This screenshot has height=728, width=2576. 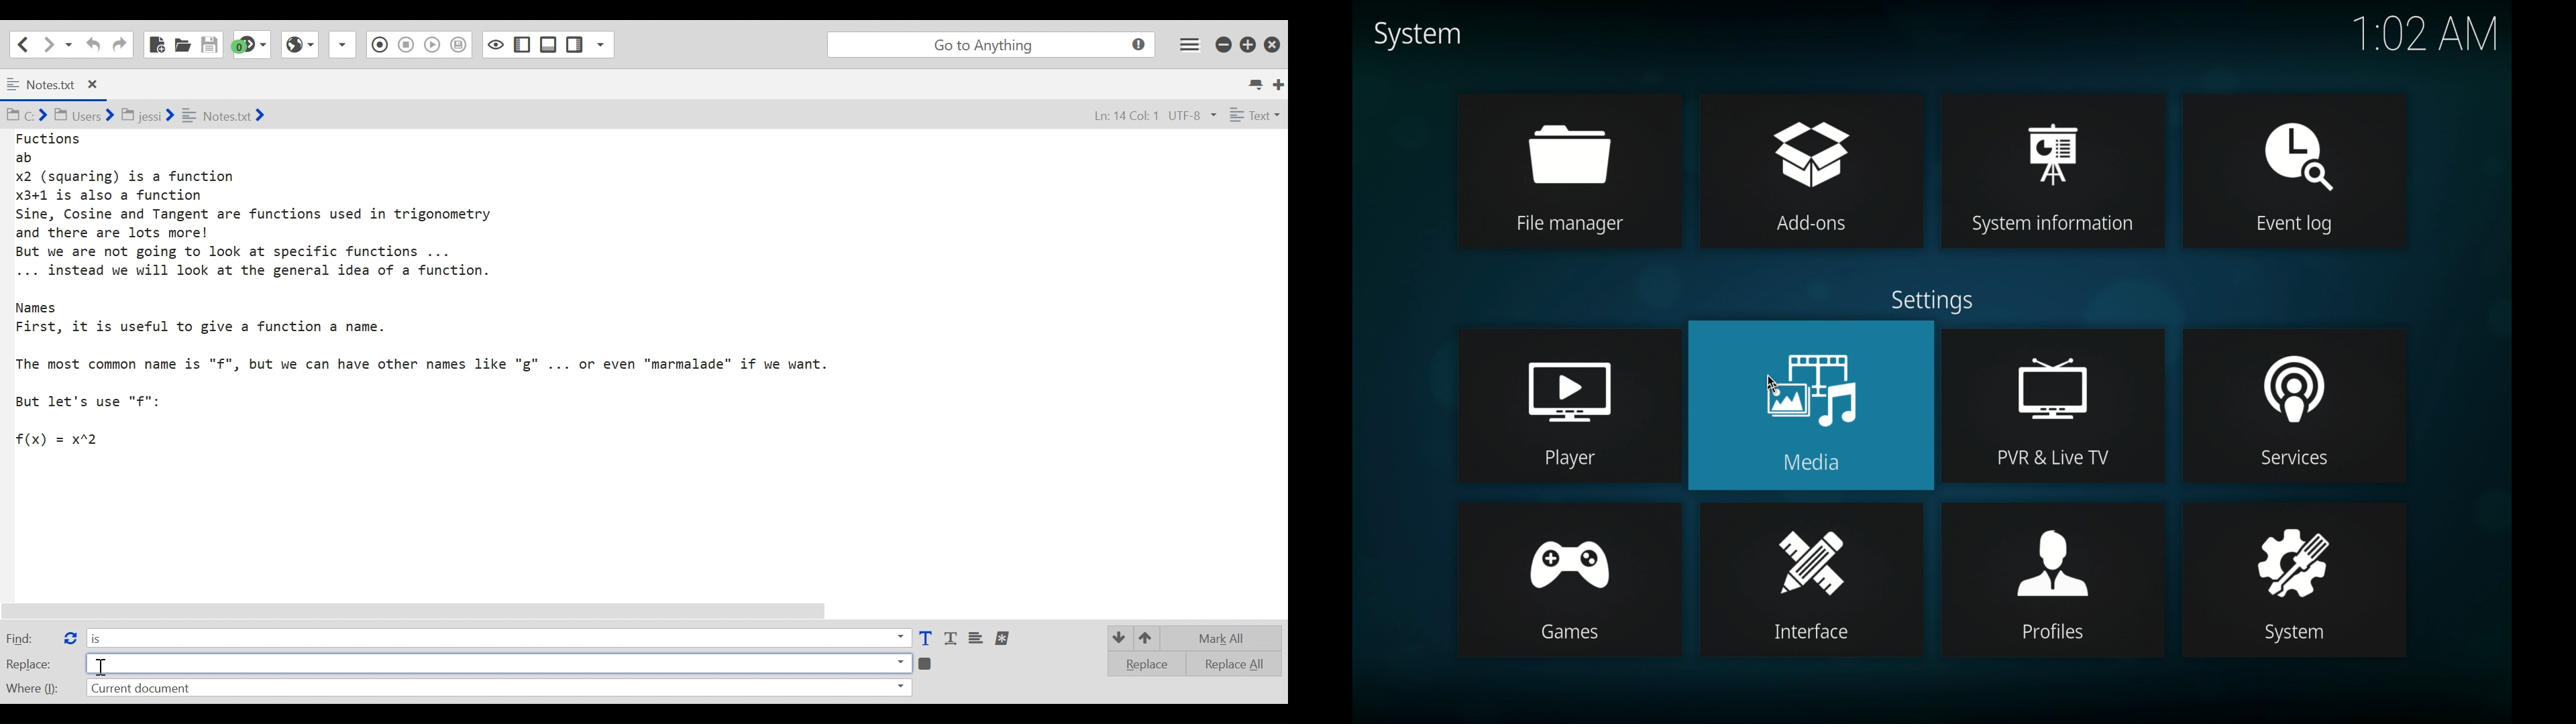 What do you see at coordinates (2285, 226) in the screenshot?
I see `Event log` at bounding box center [2285, 226].